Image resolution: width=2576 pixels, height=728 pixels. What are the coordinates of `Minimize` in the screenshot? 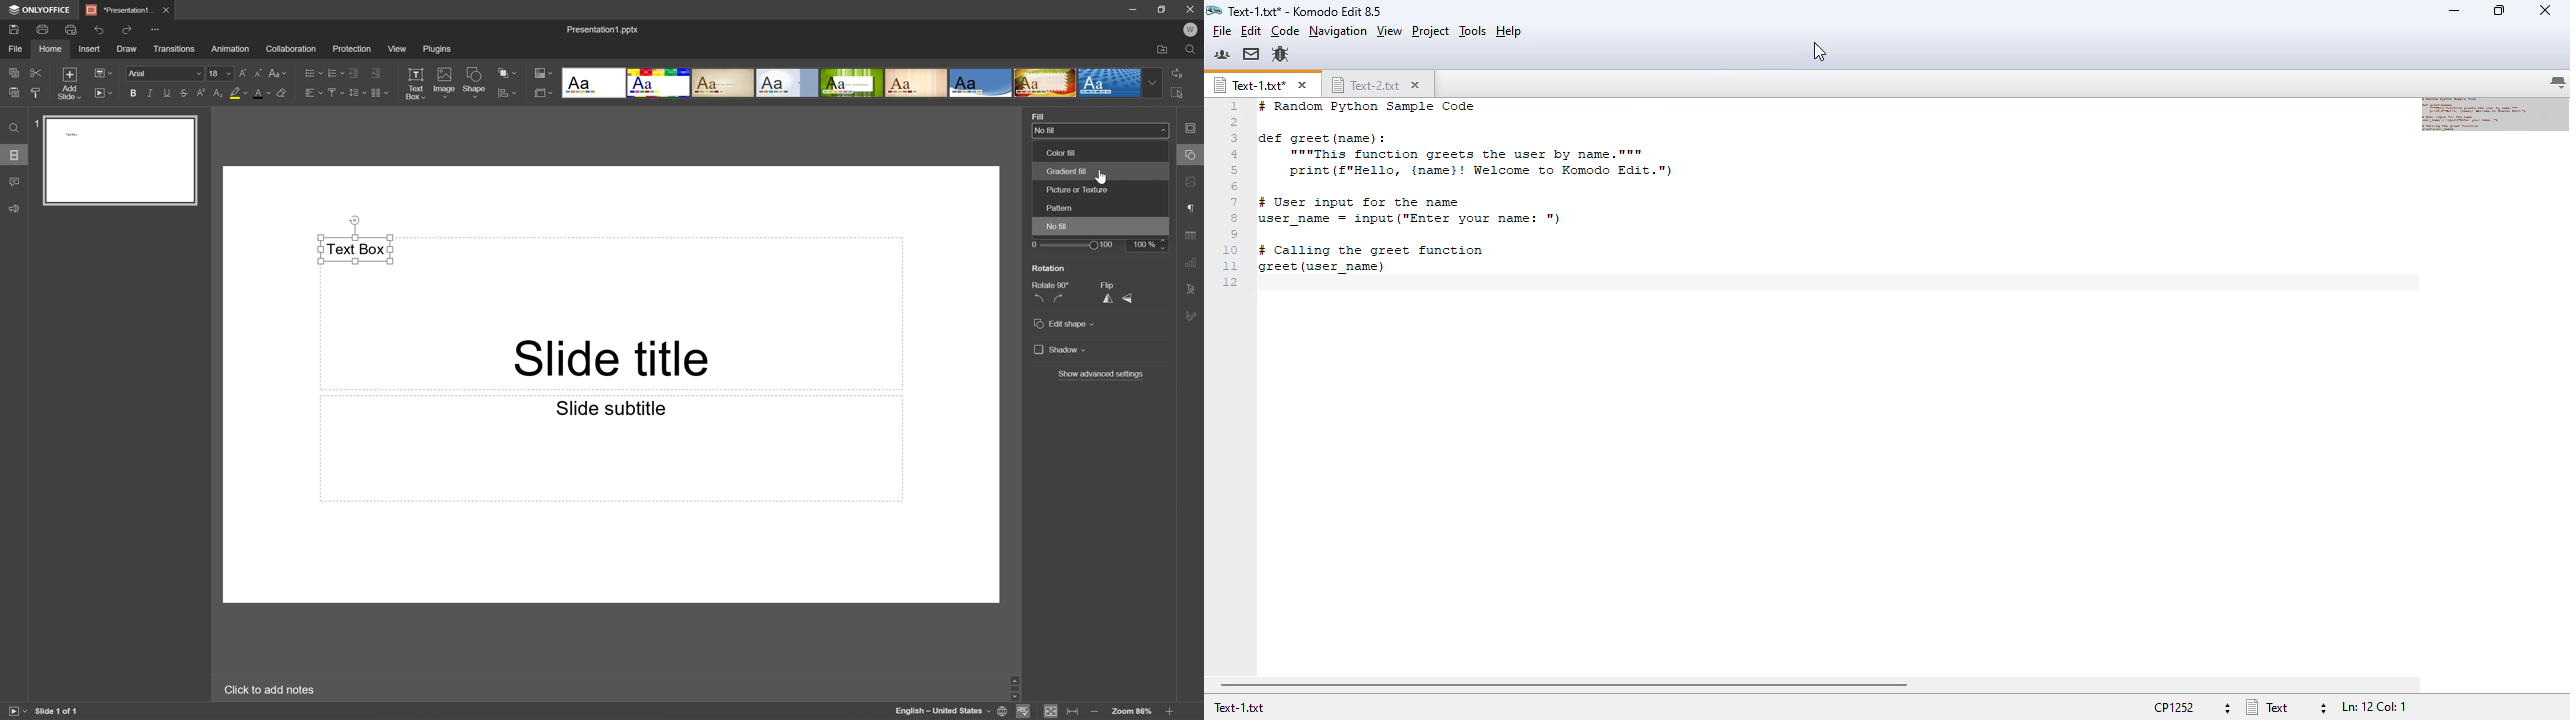 It's located at (1133, 8).